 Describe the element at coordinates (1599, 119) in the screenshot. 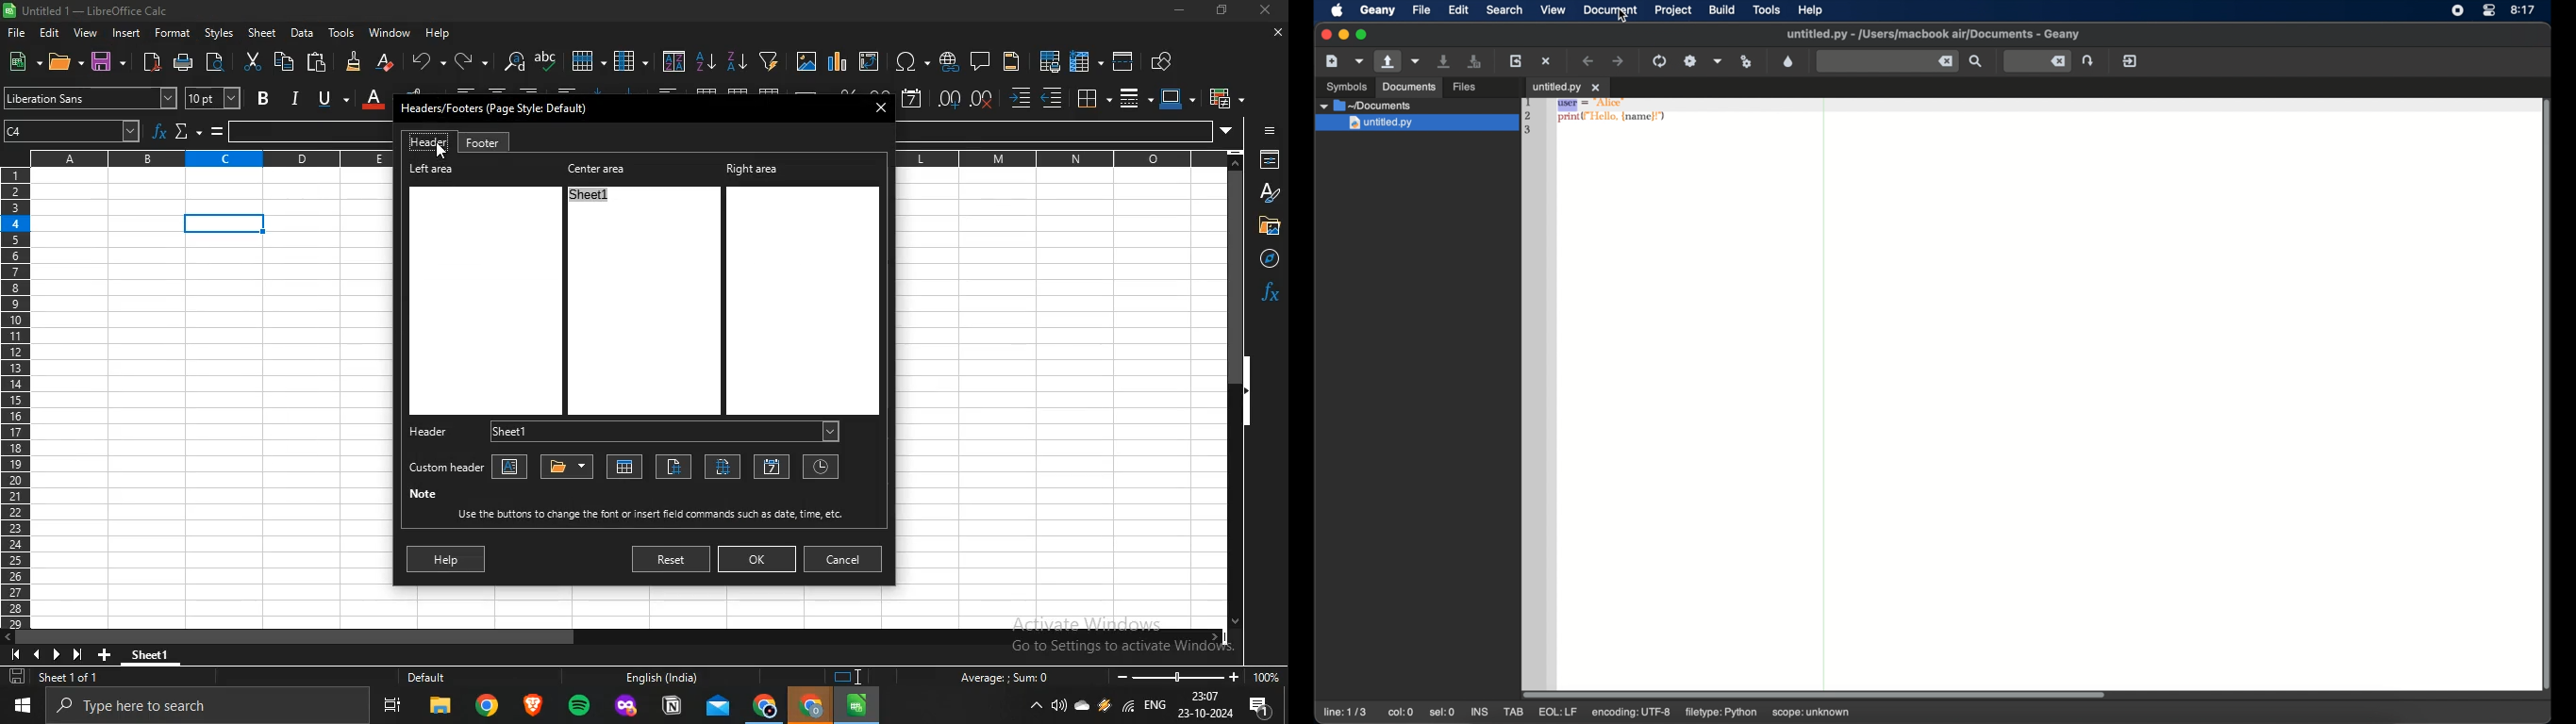

I see `python syntax` at that location.